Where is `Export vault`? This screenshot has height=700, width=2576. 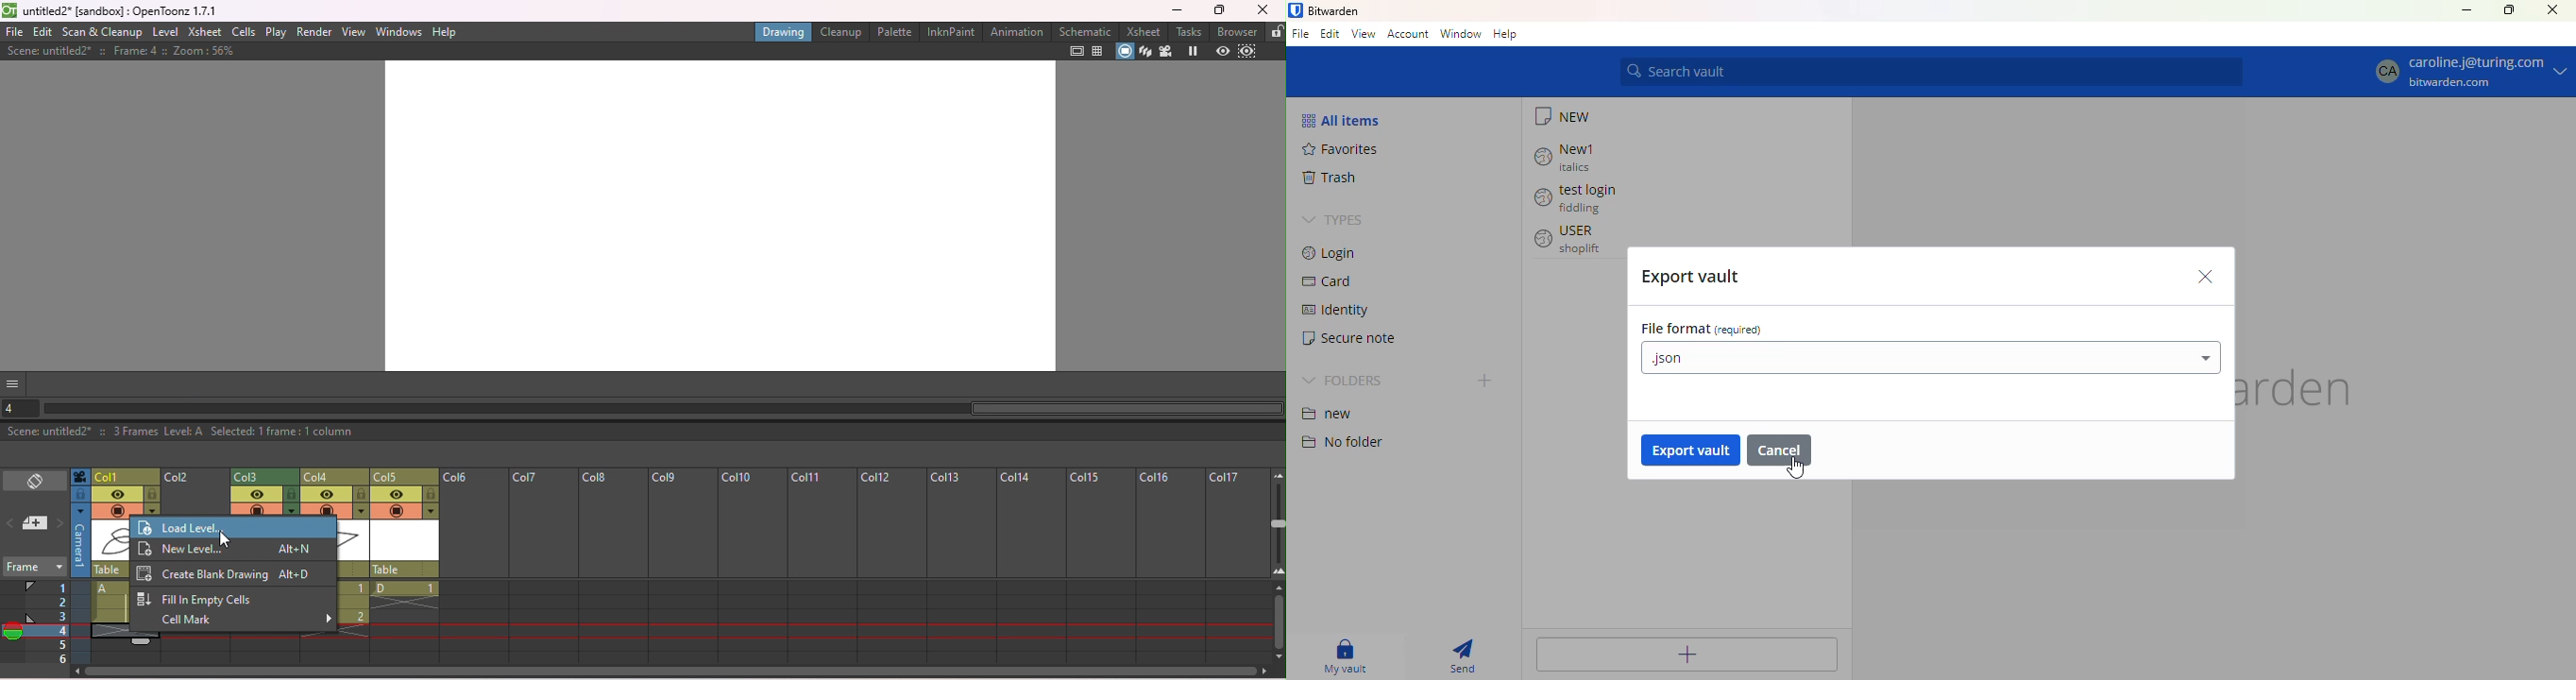 Export vault is located at coordinates (1689, 277).